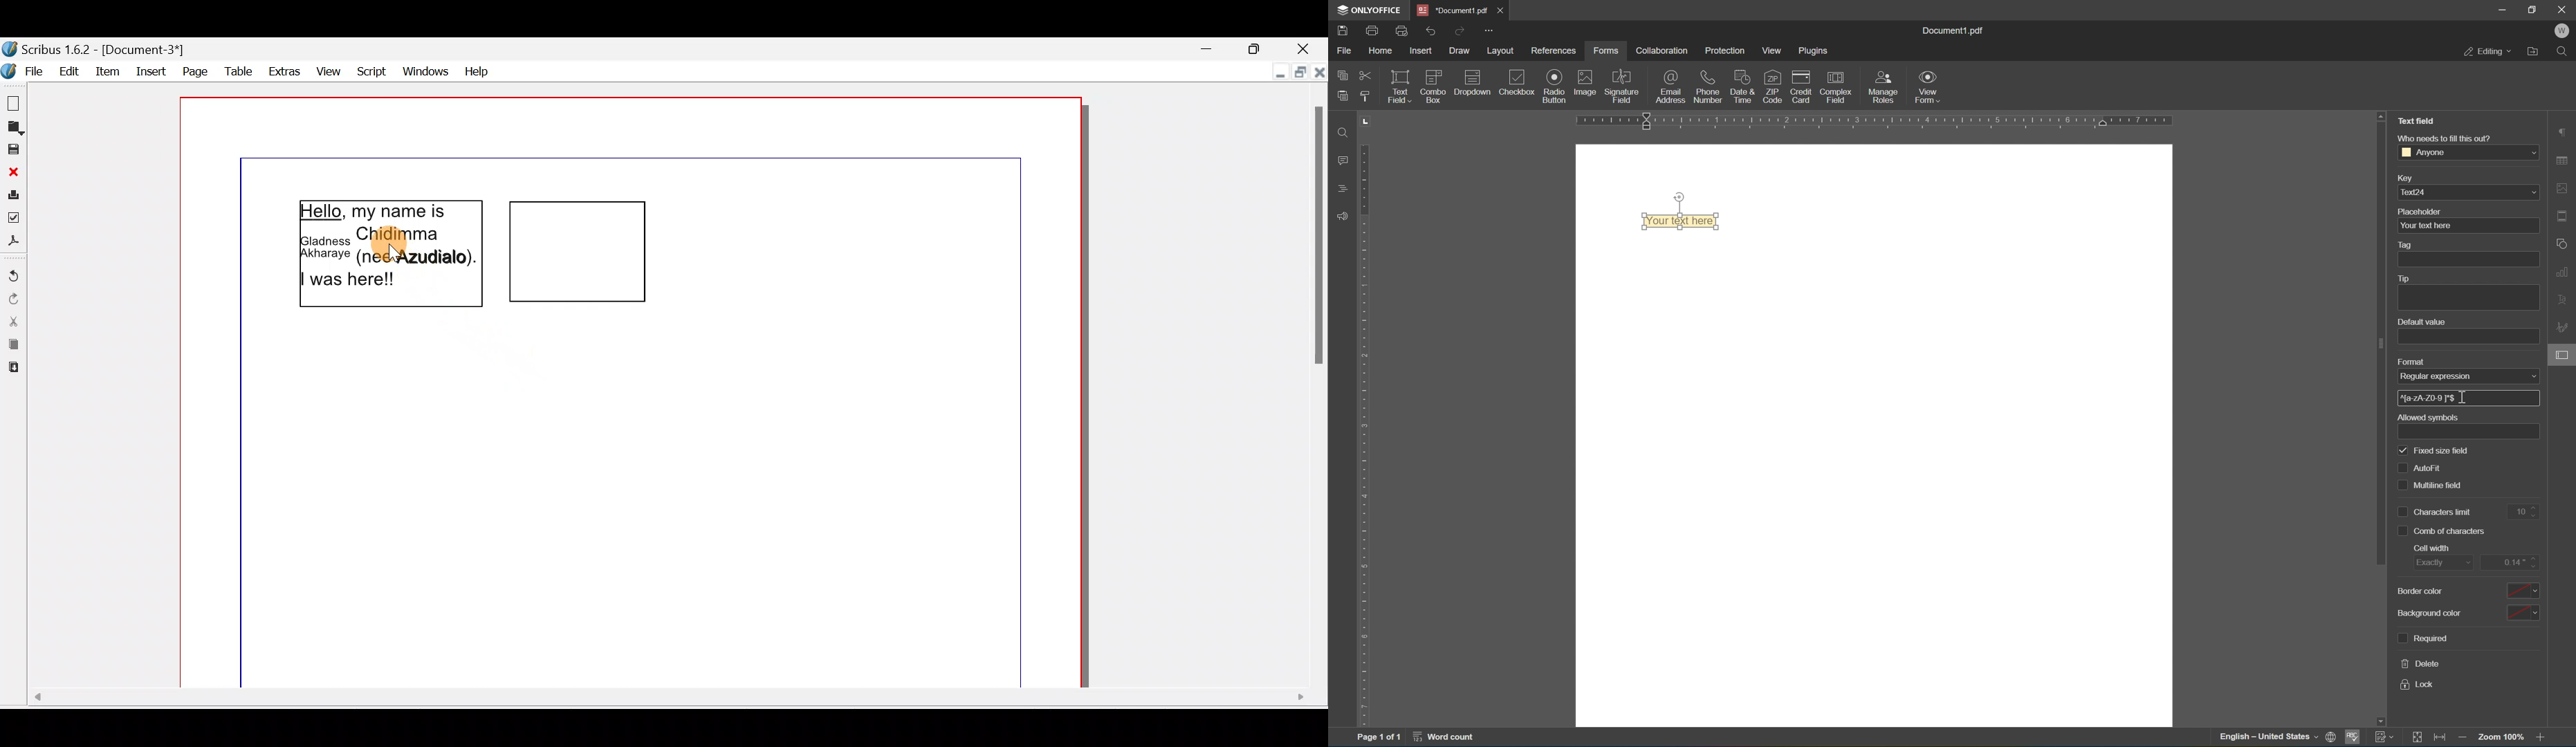 Image resolution: width=2576 pixels, height=756 pixels. I want to click on english - united states, so click(2271, 738).